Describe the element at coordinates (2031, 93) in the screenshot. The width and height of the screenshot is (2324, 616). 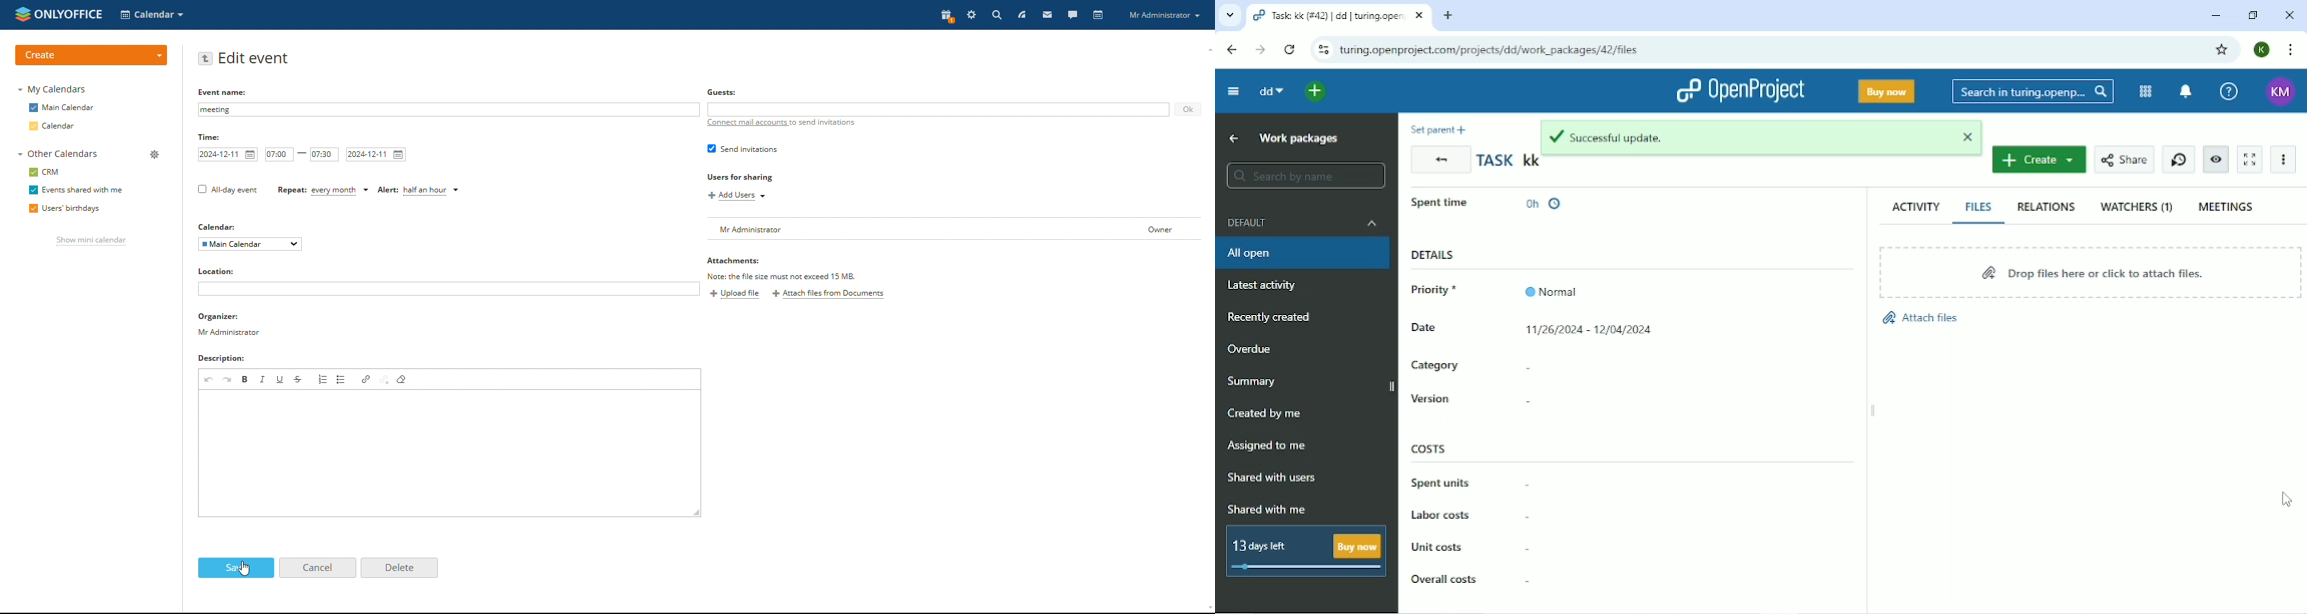
I see `Search in turing.openprojects.com` at that location.